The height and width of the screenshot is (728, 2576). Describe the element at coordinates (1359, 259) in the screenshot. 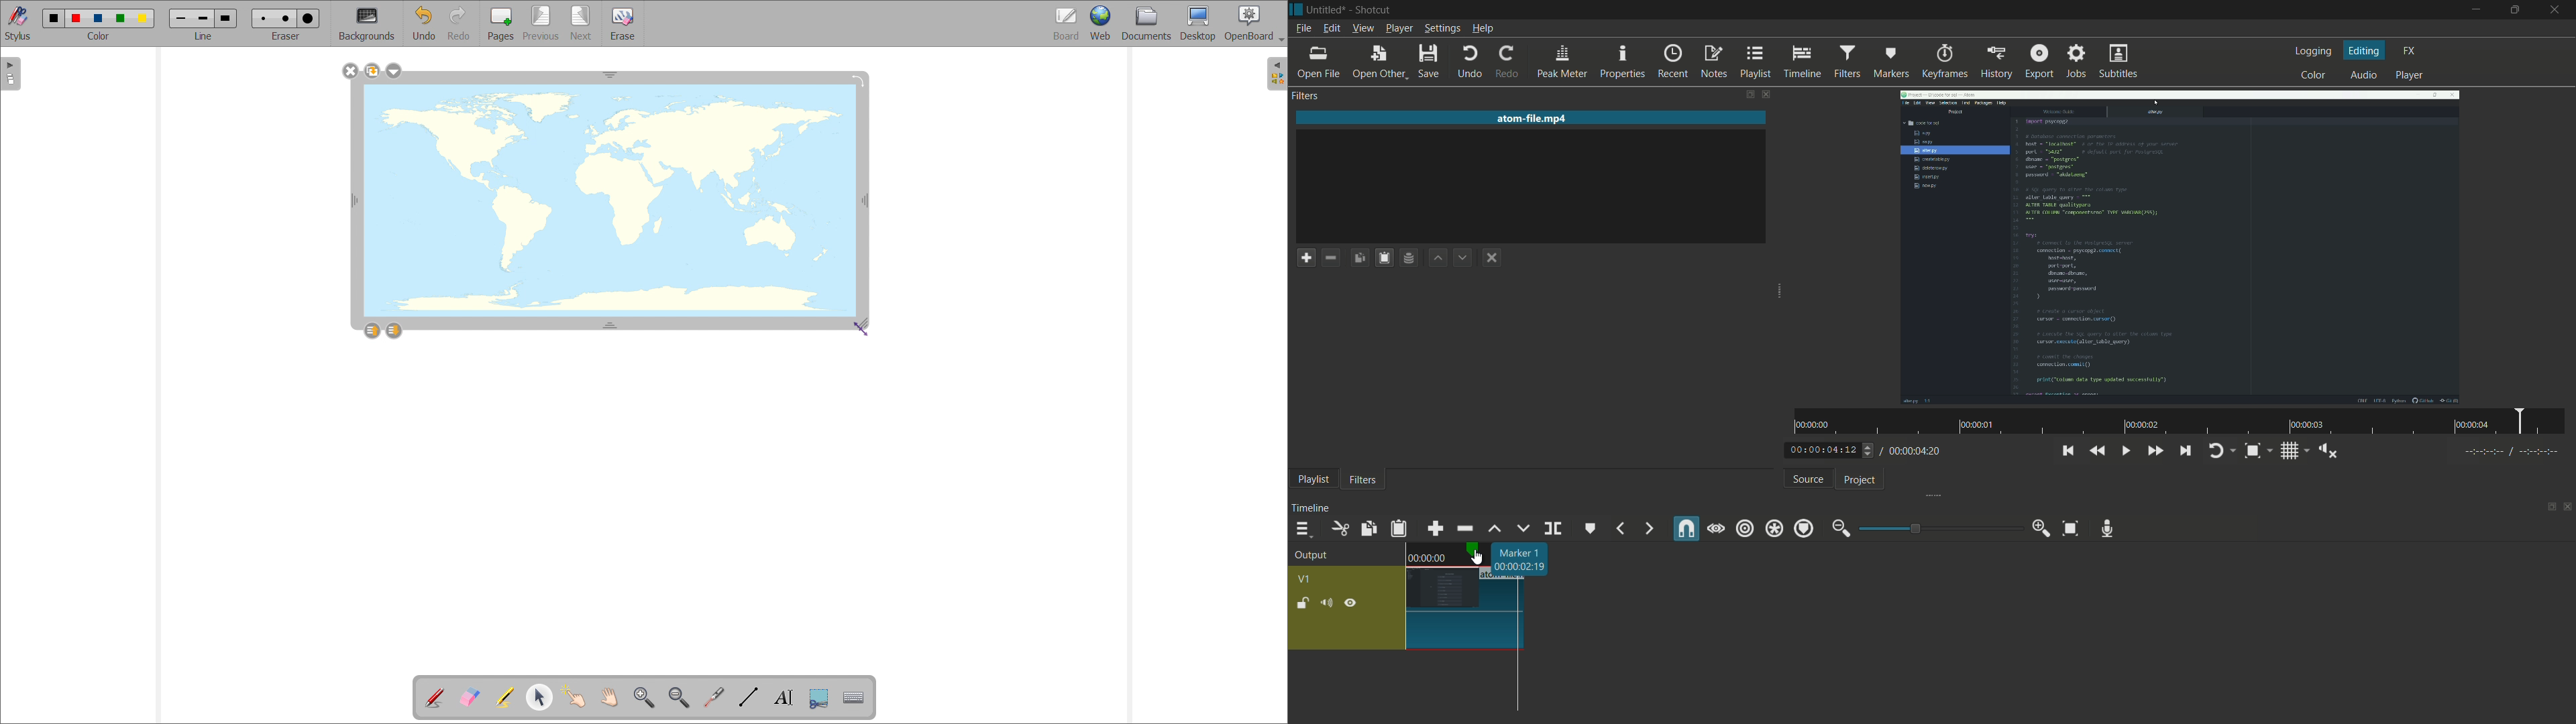

I see `copy checked filters` at that location.